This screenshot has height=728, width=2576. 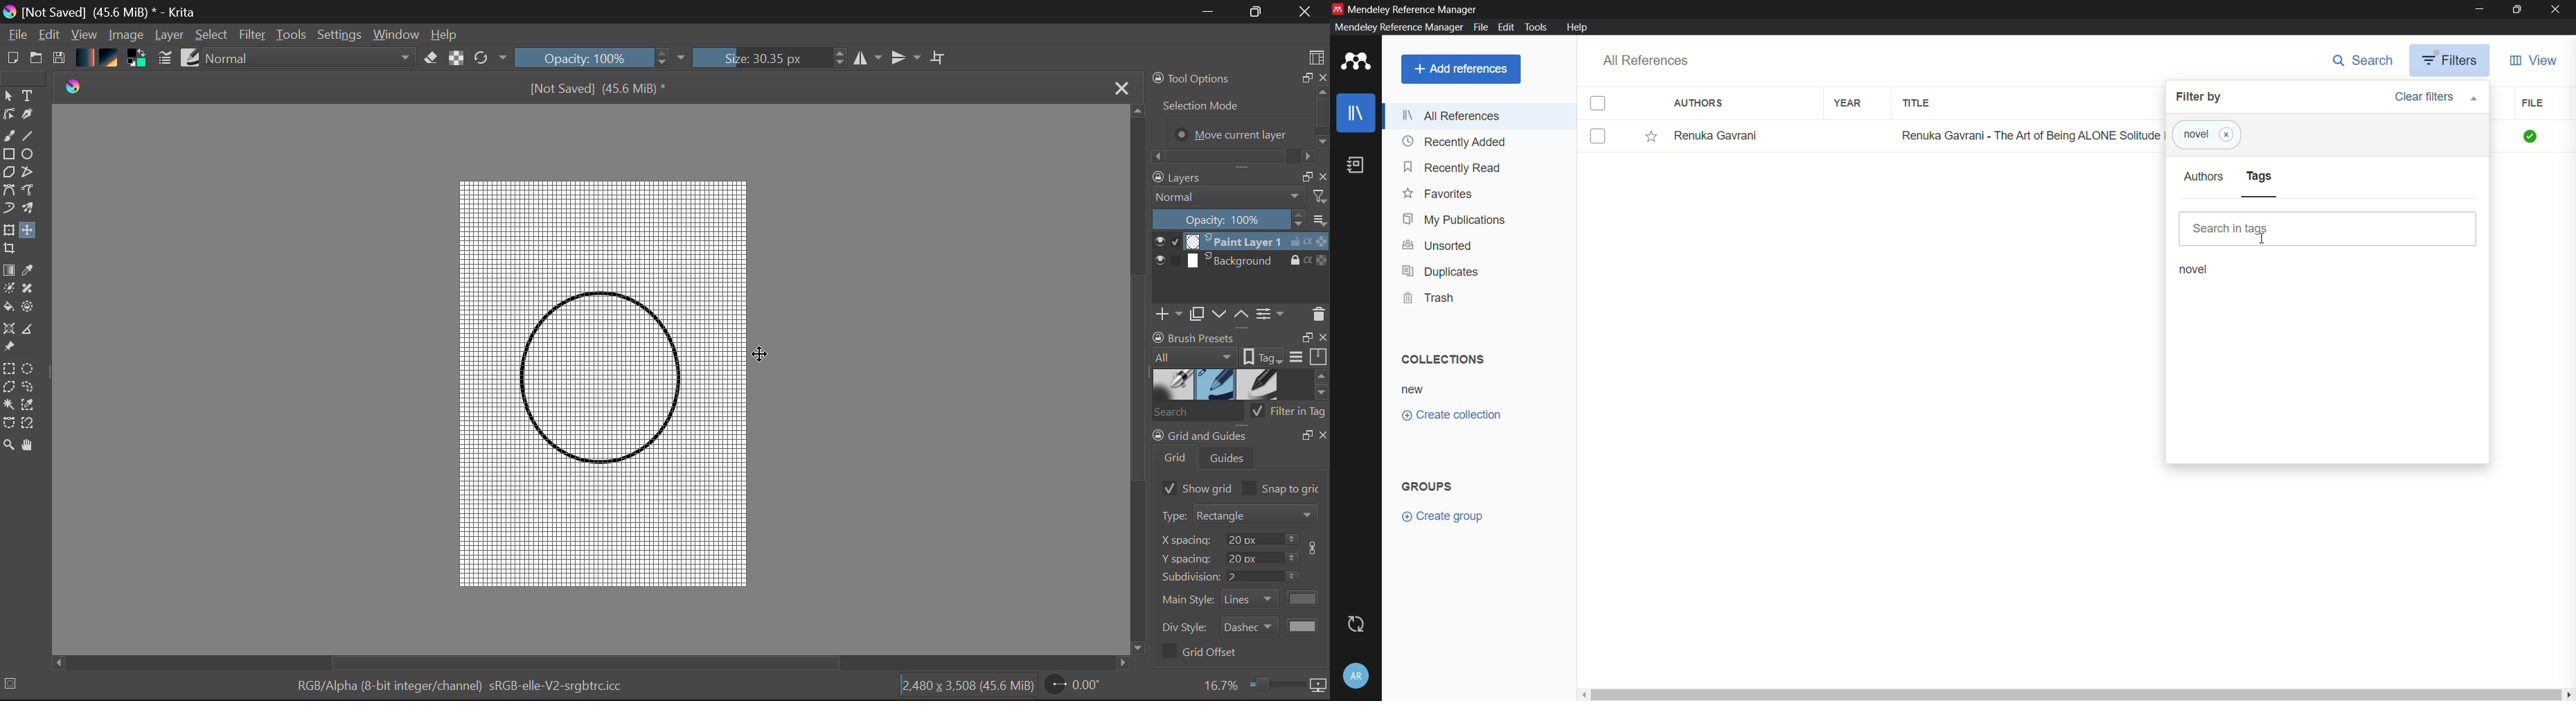 I want to click on edit menu, so click(x=1506, y=27).